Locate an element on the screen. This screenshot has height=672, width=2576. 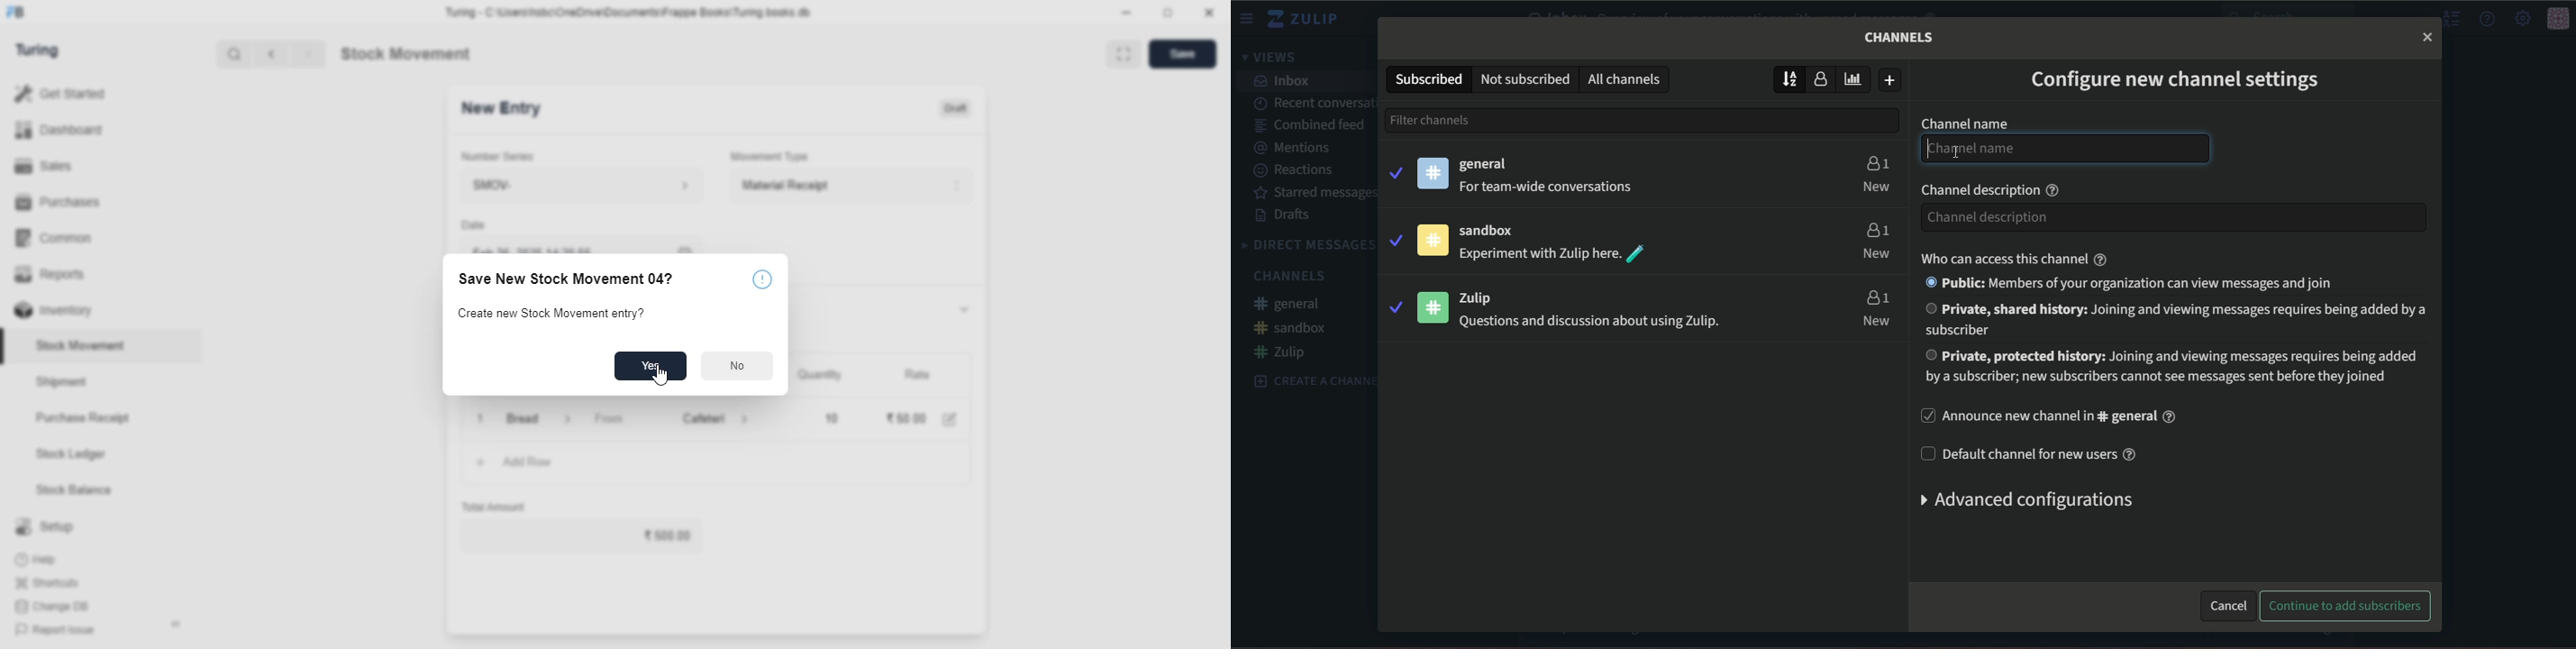
reactions is located at coordinates (1296, 170).